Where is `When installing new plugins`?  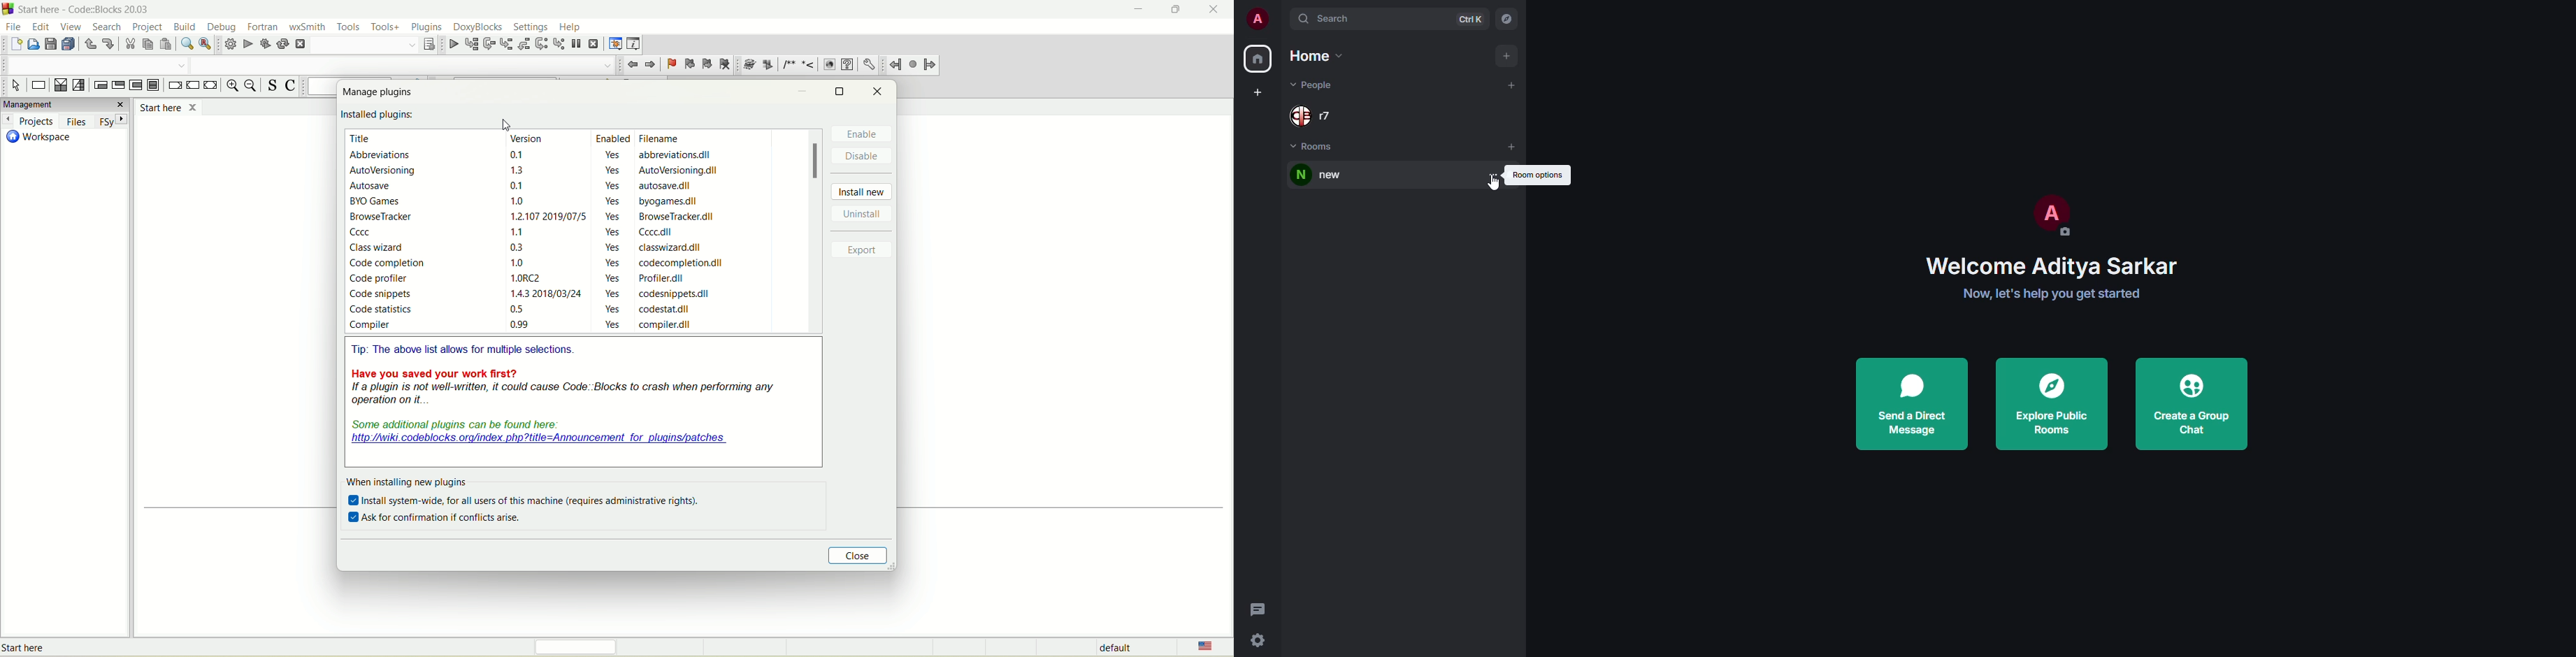
When installing new plugins is located at coordinates (408, 482).